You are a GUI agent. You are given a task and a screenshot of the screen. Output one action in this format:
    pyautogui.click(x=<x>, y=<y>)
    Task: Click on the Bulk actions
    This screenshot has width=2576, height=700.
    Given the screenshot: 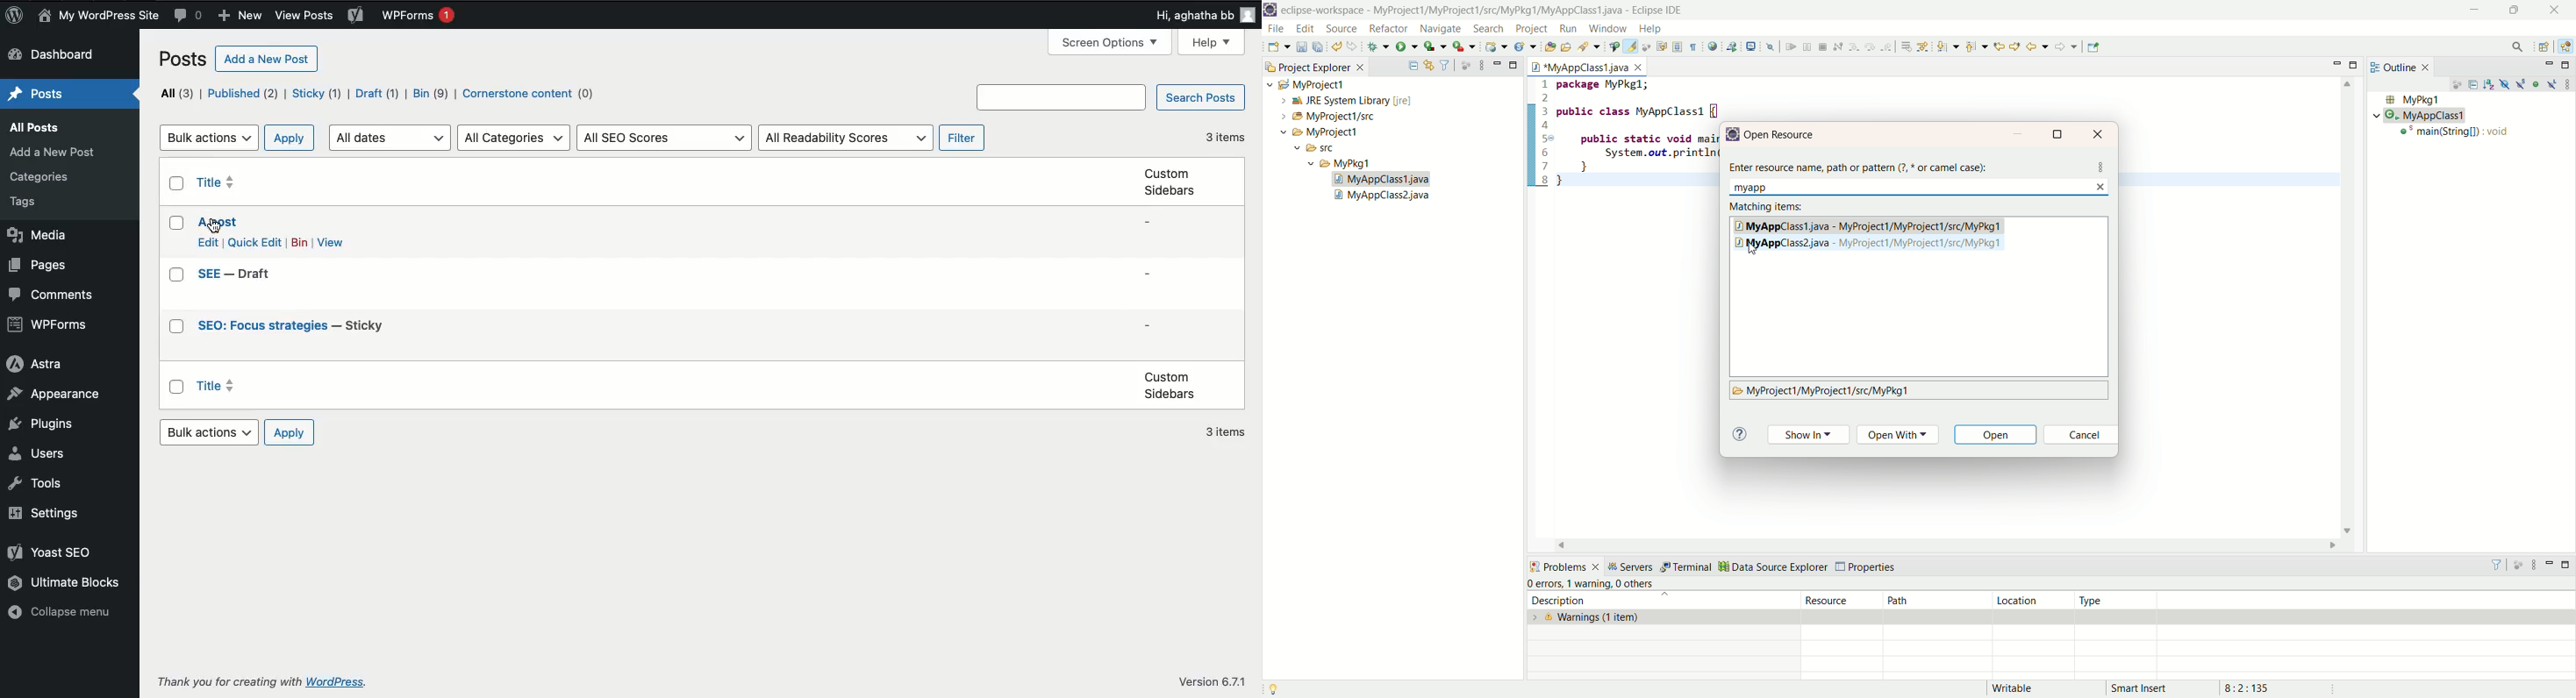 What is the action you would take?
    pyautogui.click(x=213, y=433)
    